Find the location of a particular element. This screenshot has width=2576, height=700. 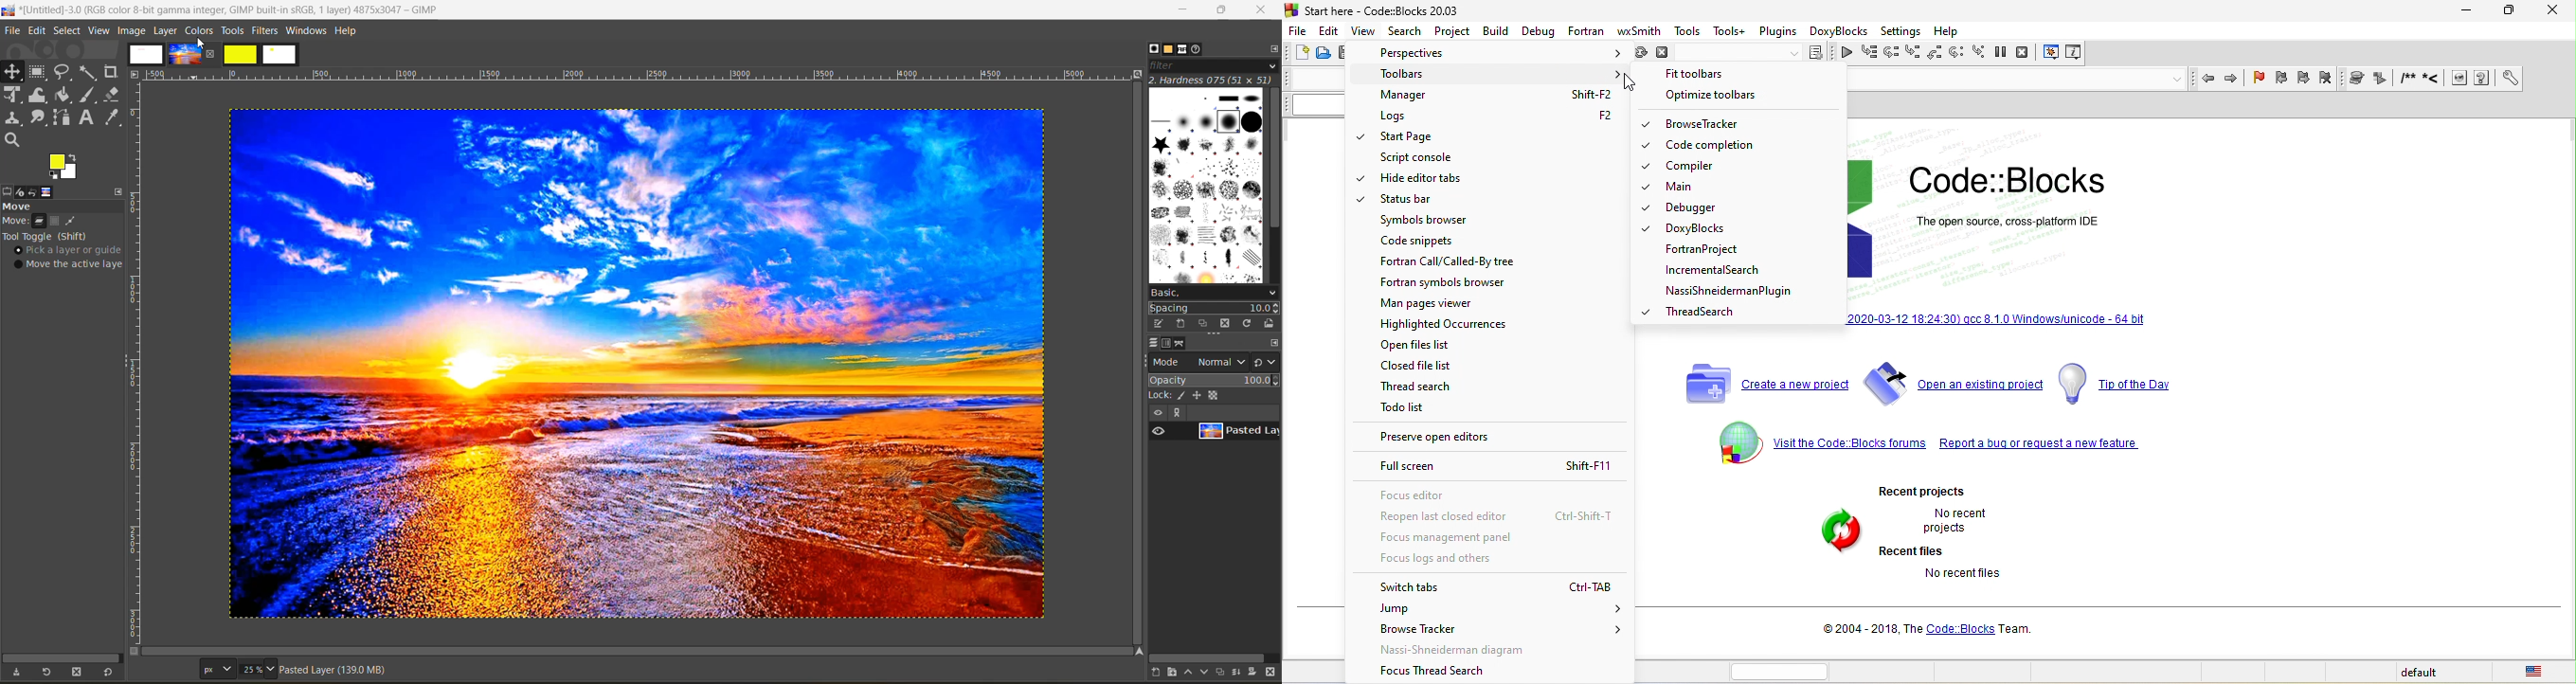

settings is located at coordinates (1904, 29).